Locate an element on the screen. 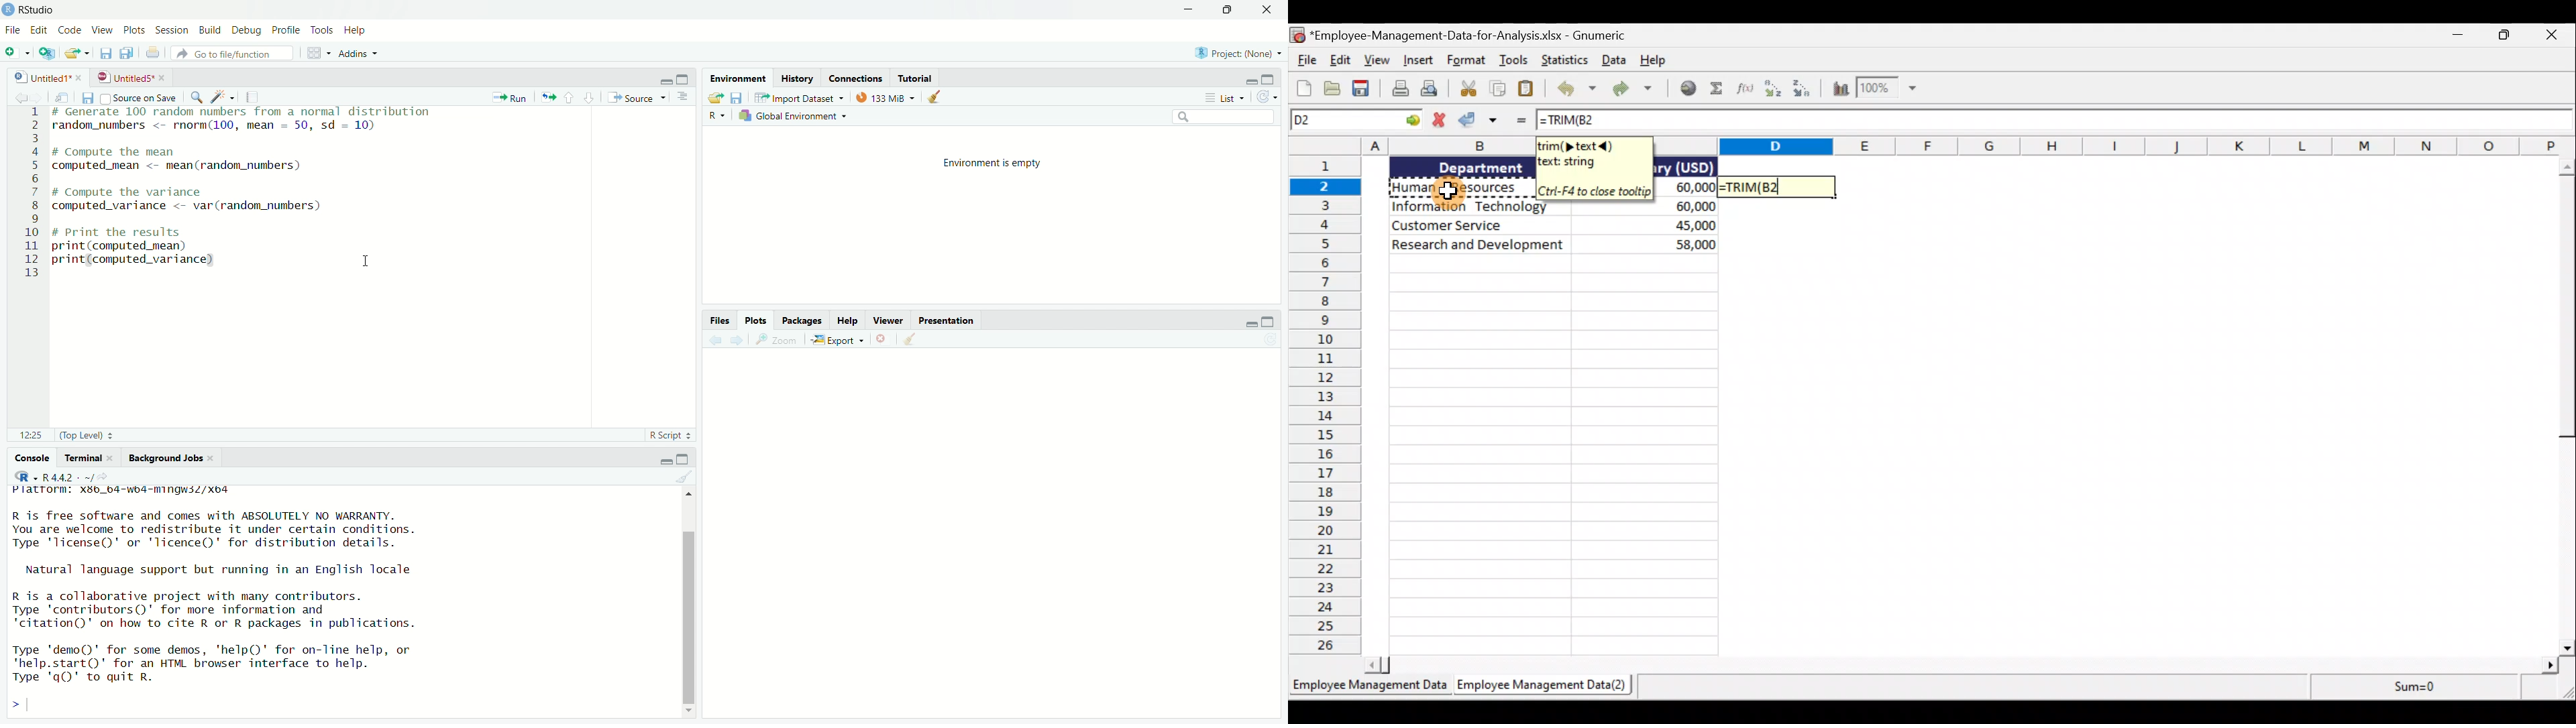 This screenshot has height=728, width=2576. Copy the selection is located at coordinates (1499, 88).